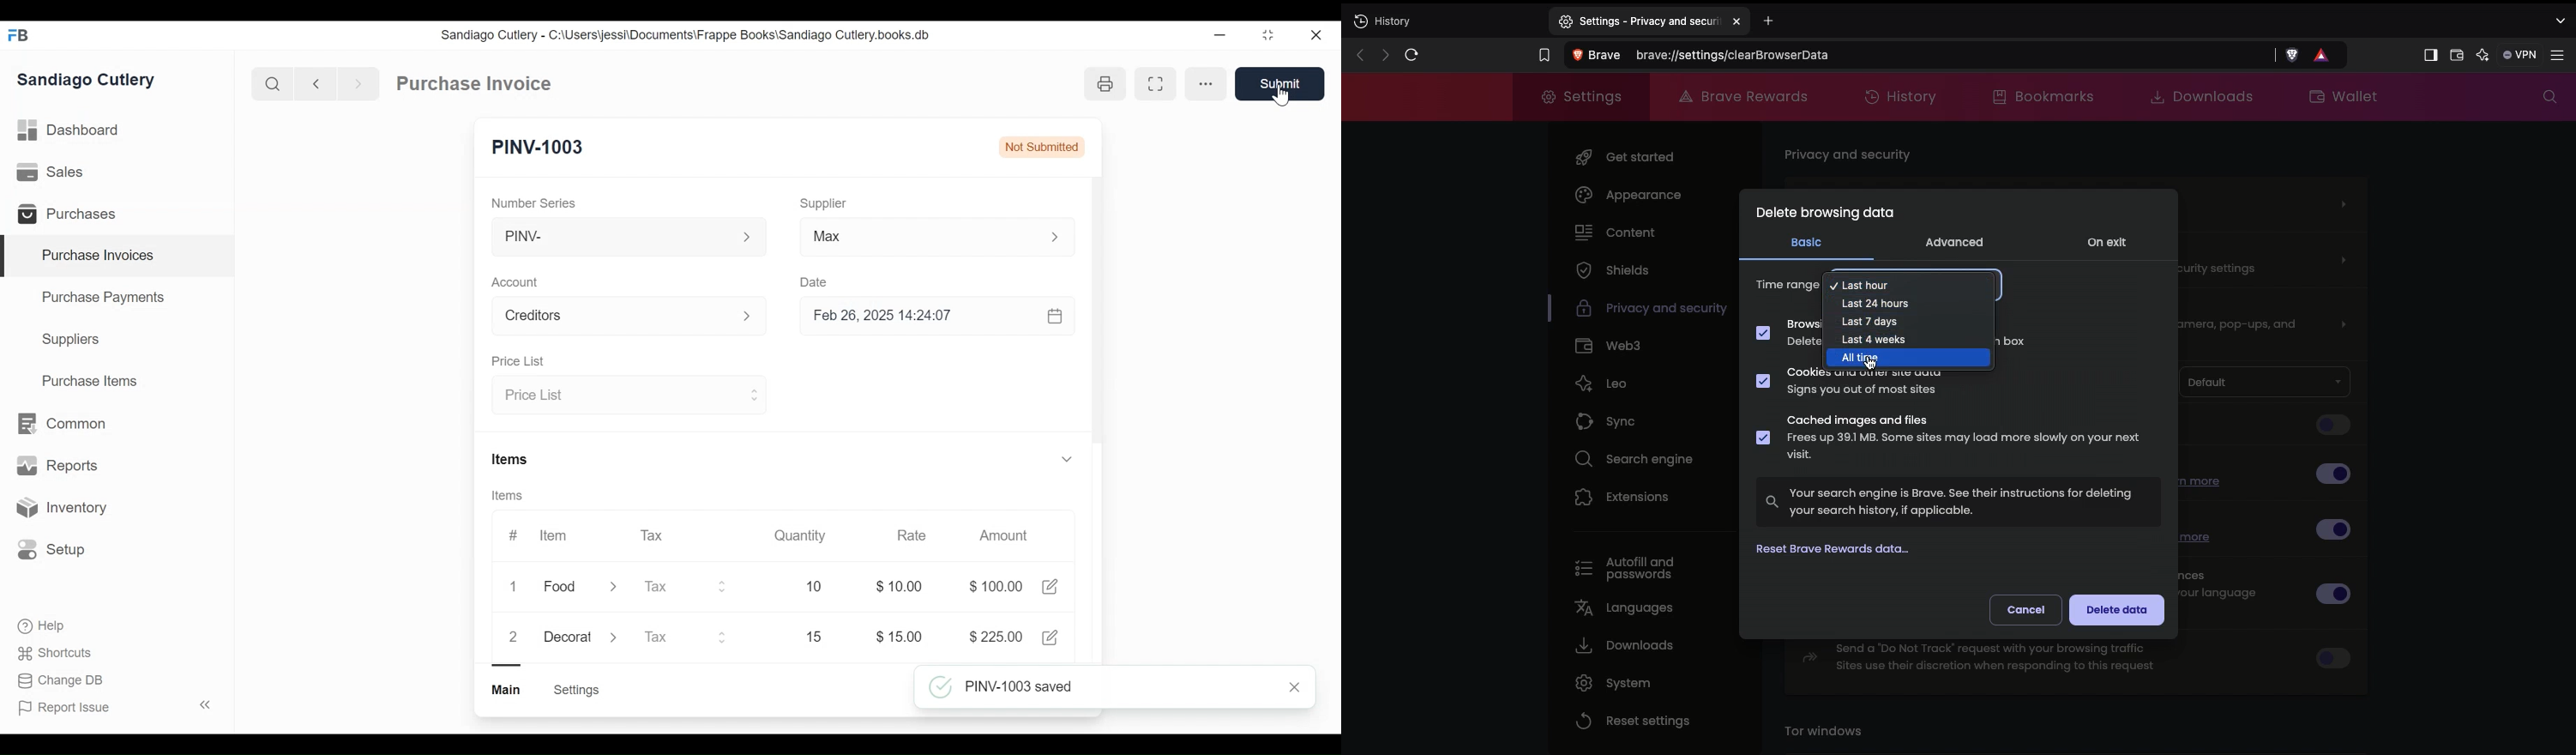  Describe the element at coordinates (1052, 637) in the screenshot. I see `Edit` at that location.